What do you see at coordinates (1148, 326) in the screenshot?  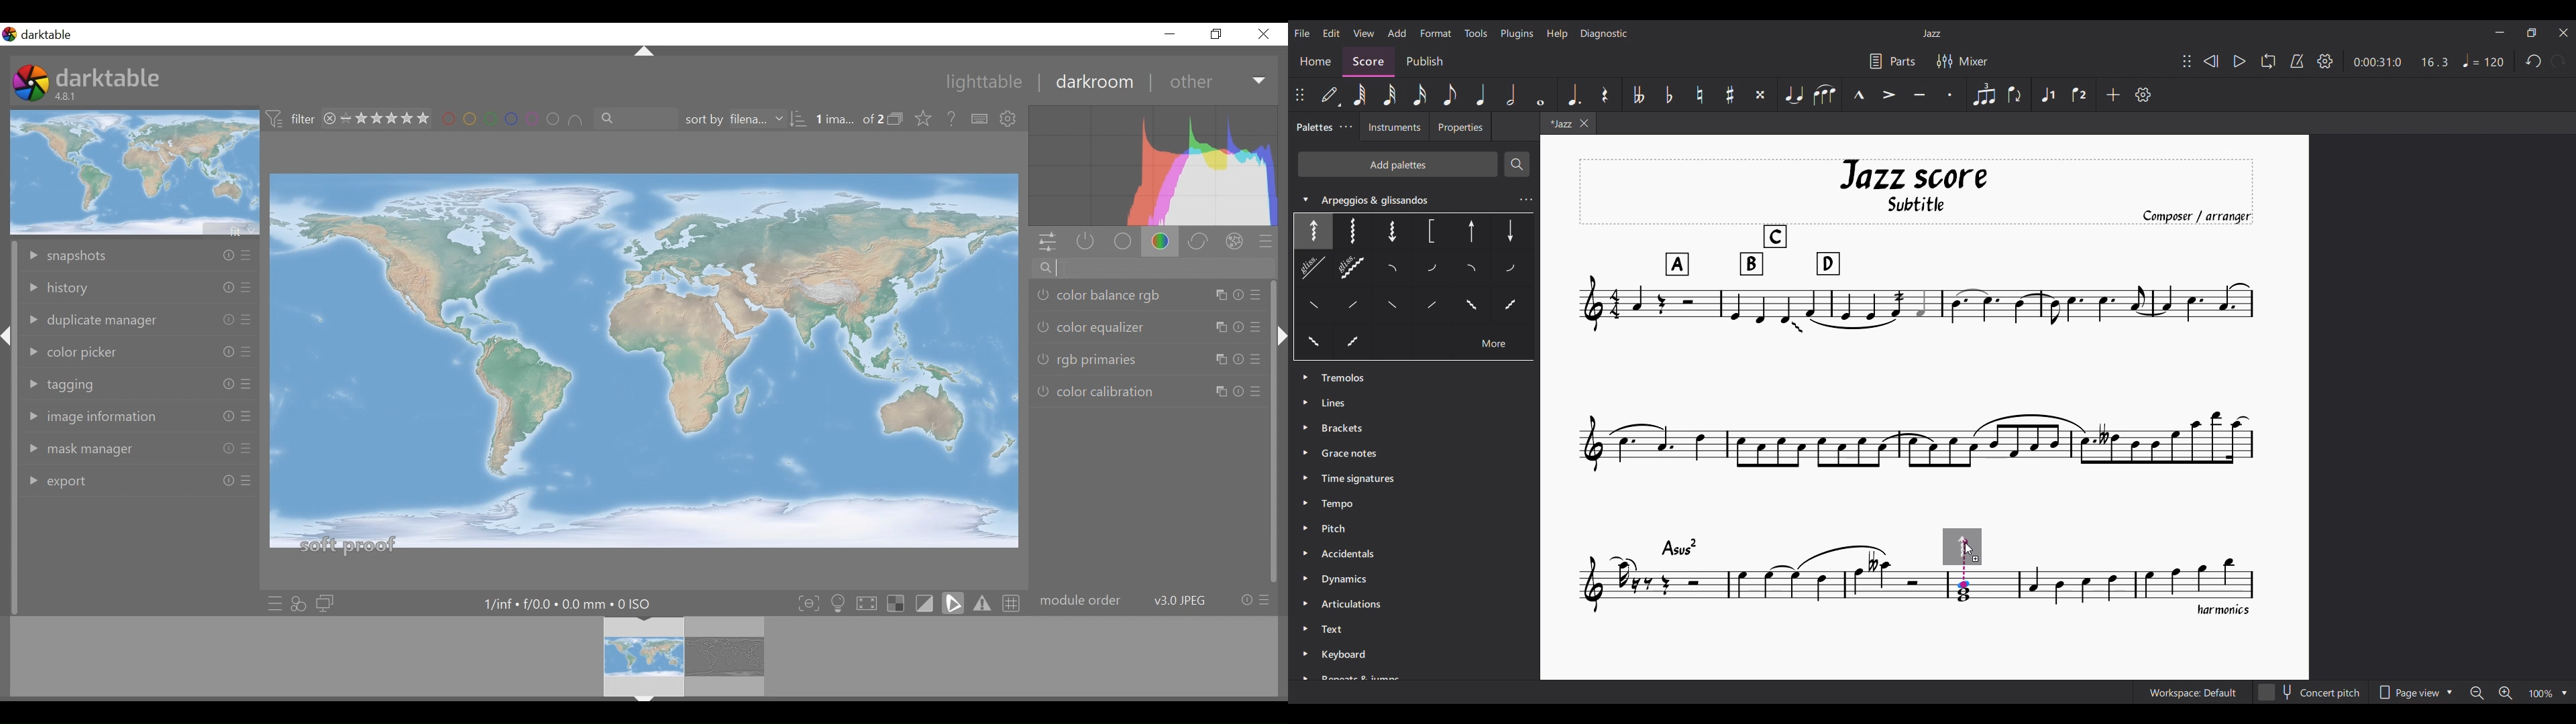 I see `color equalizer` at bounding box center [1148, 326].